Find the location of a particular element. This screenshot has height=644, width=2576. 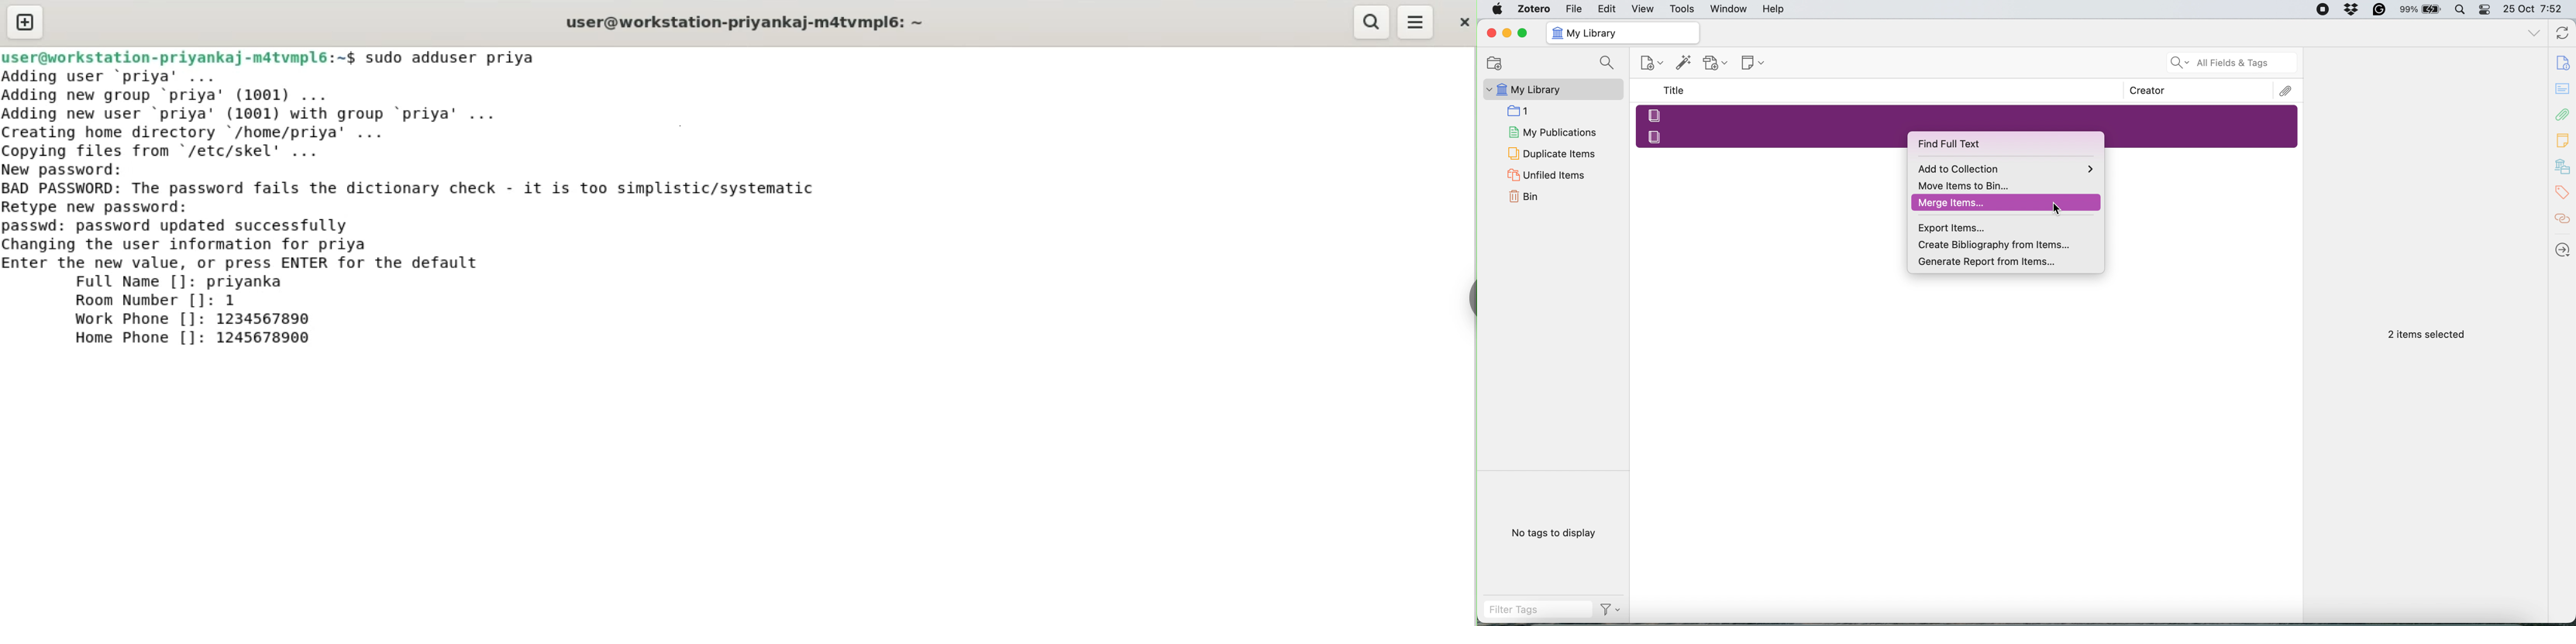

Tools is located at coordinates (1683, 10).